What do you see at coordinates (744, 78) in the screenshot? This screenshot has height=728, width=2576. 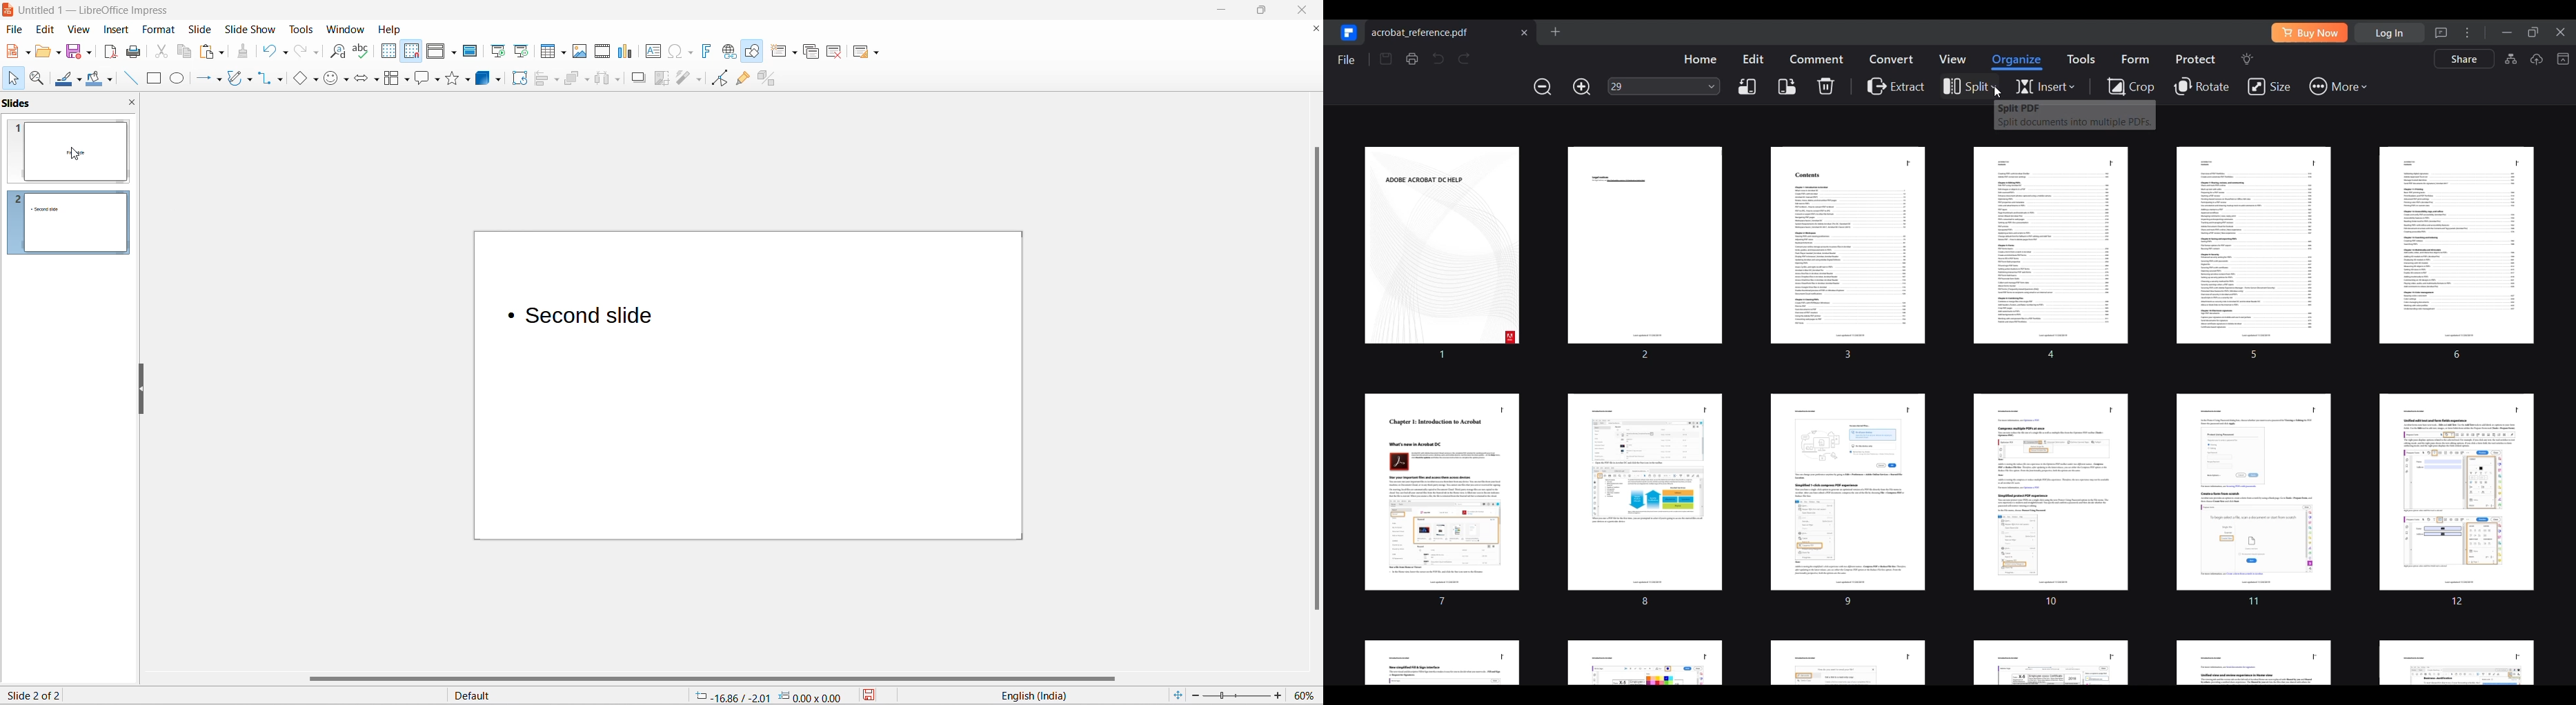 I see `show gluepoint functions` at bounding box center [744, 78].